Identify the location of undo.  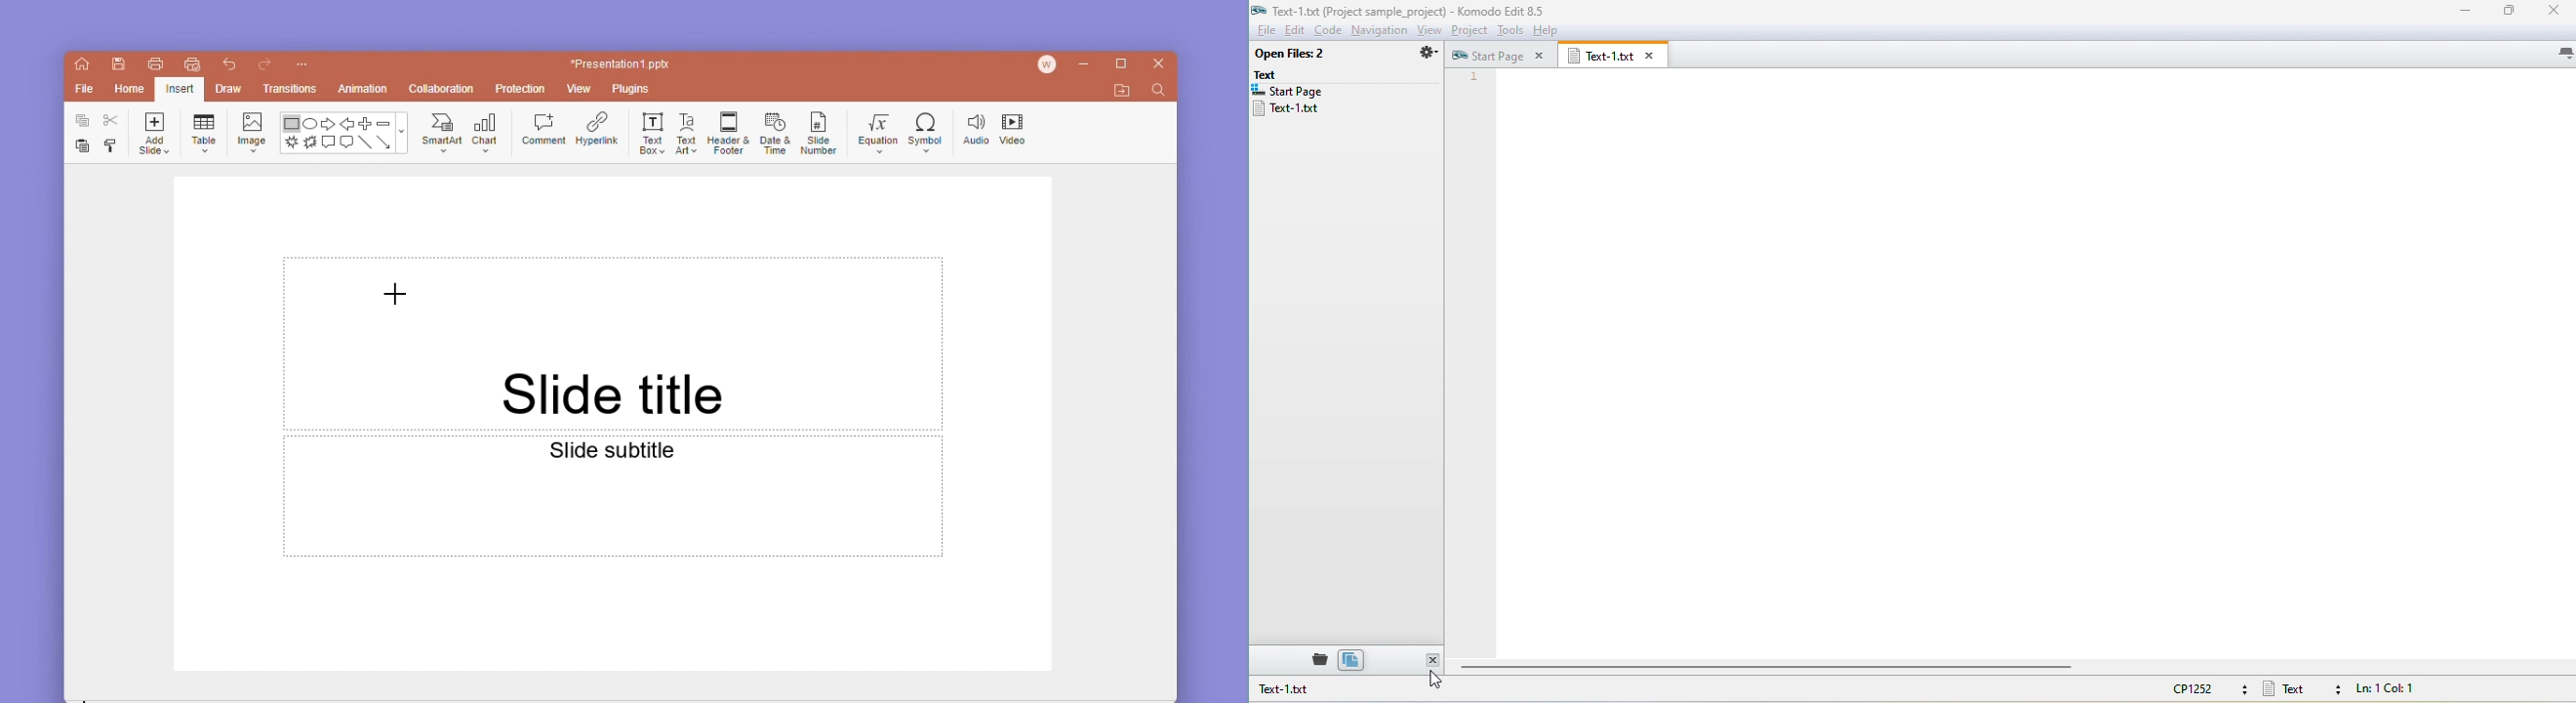
(227, 63).